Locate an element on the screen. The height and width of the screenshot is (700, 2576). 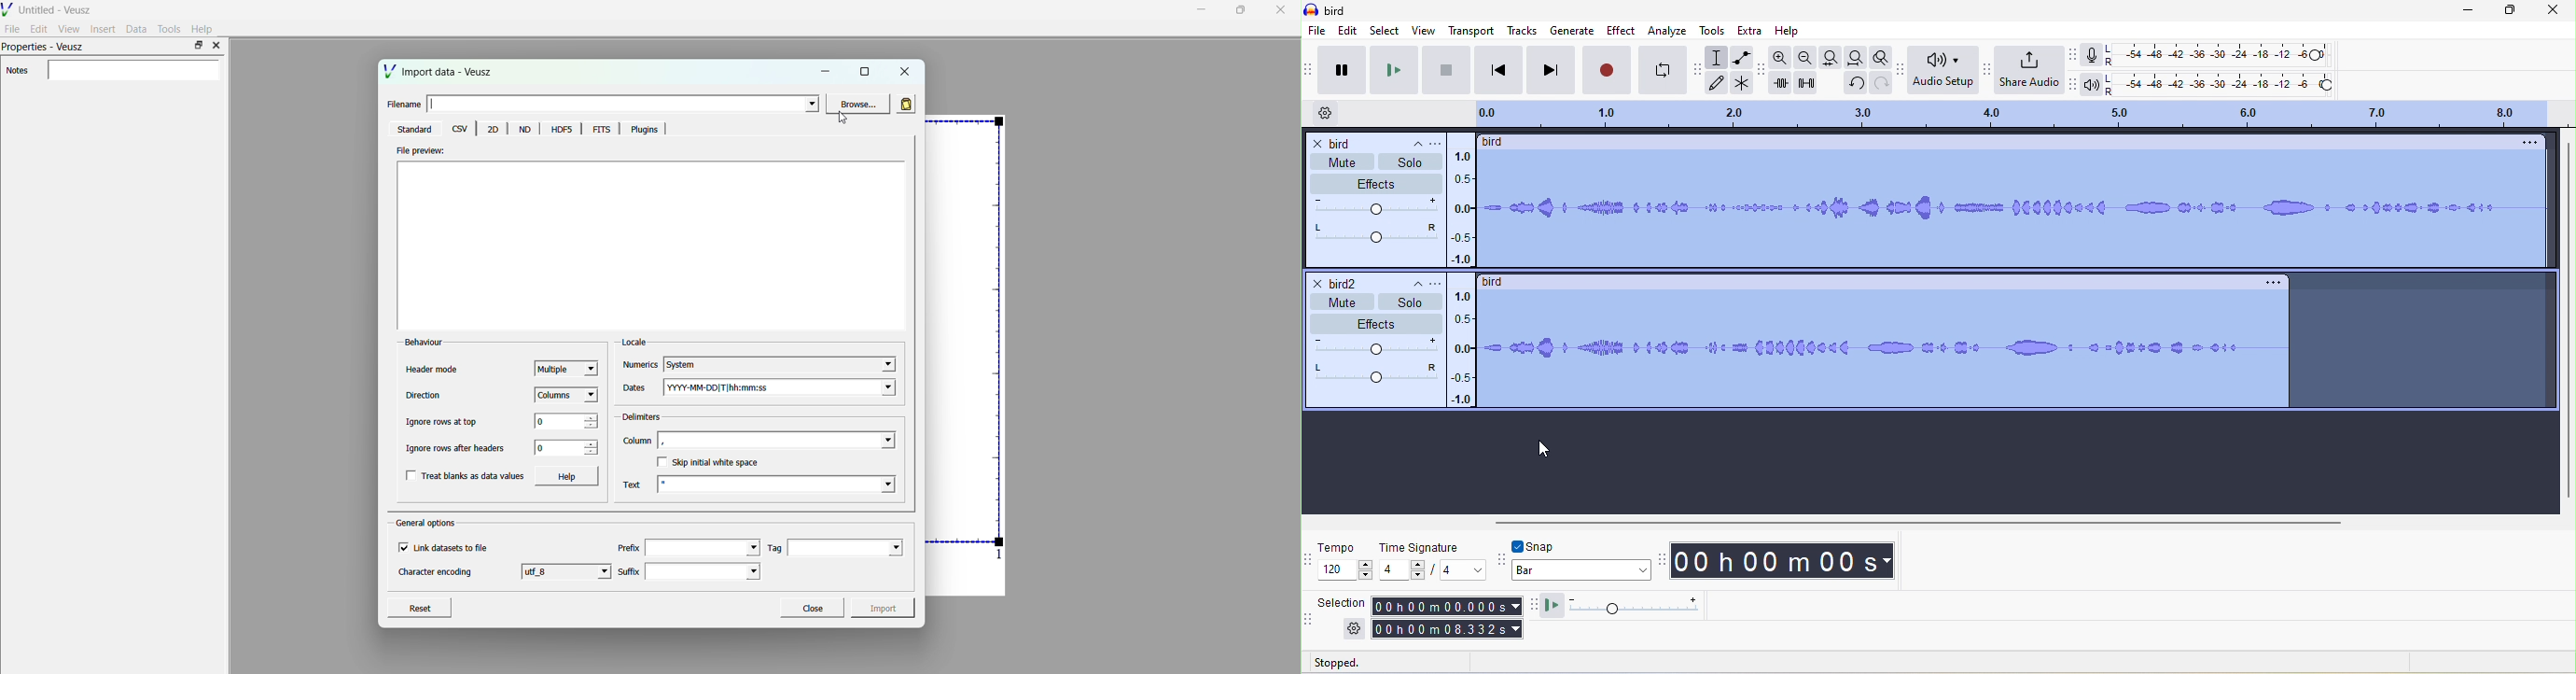
undo is located at coordinates (1853, 86).